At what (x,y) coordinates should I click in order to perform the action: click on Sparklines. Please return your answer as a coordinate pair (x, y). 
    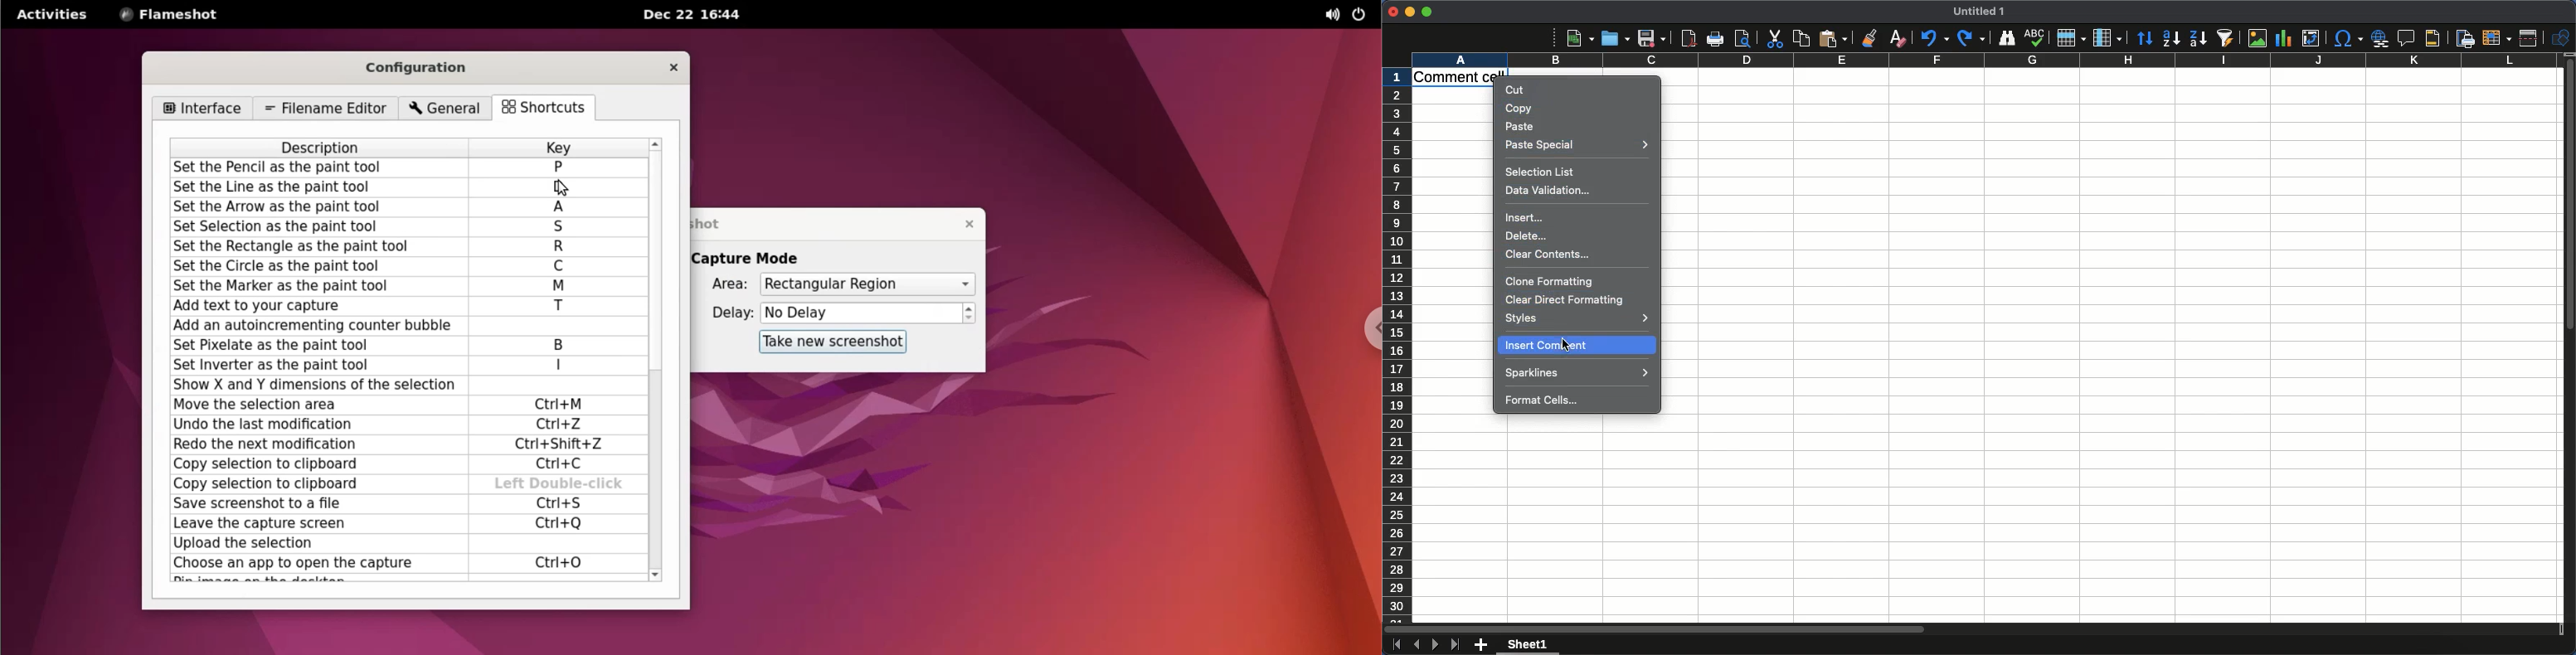
    Looking at the image, I should click on (1579, 372).